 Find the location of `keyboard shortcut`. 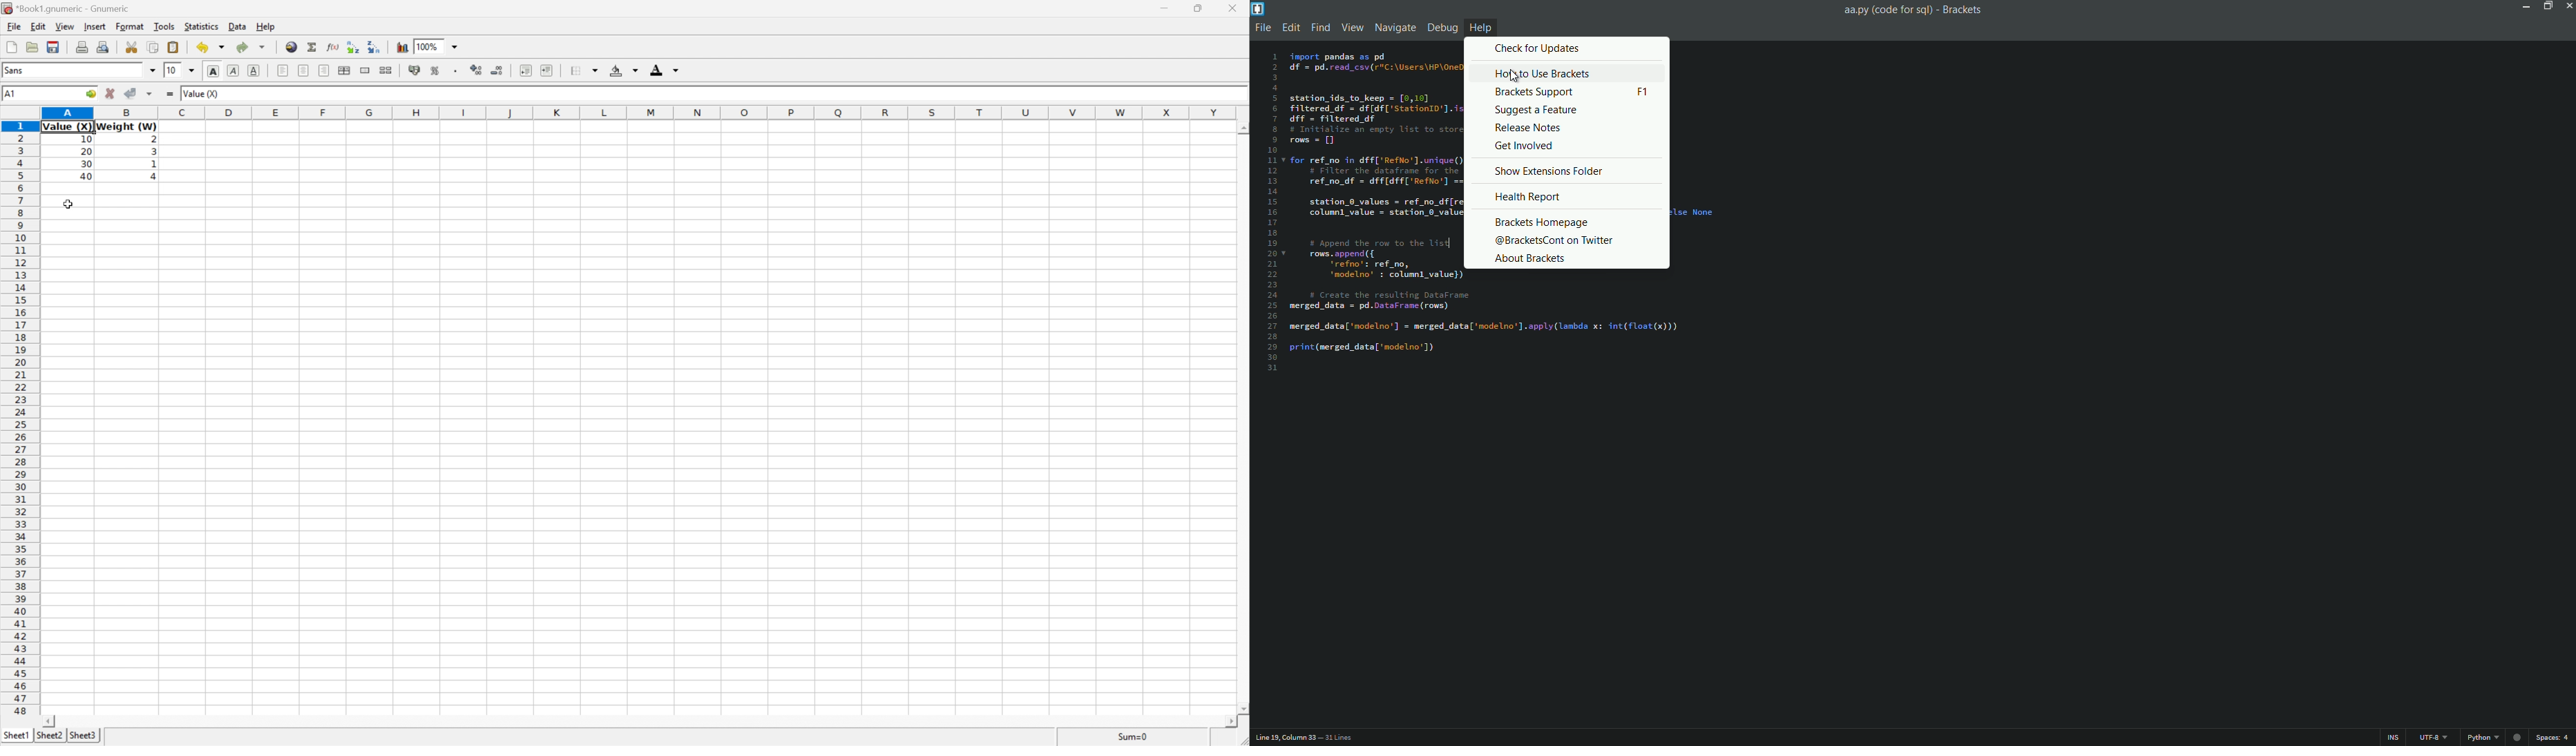

keyboard shortcut is located at coordinates (1643, 88).